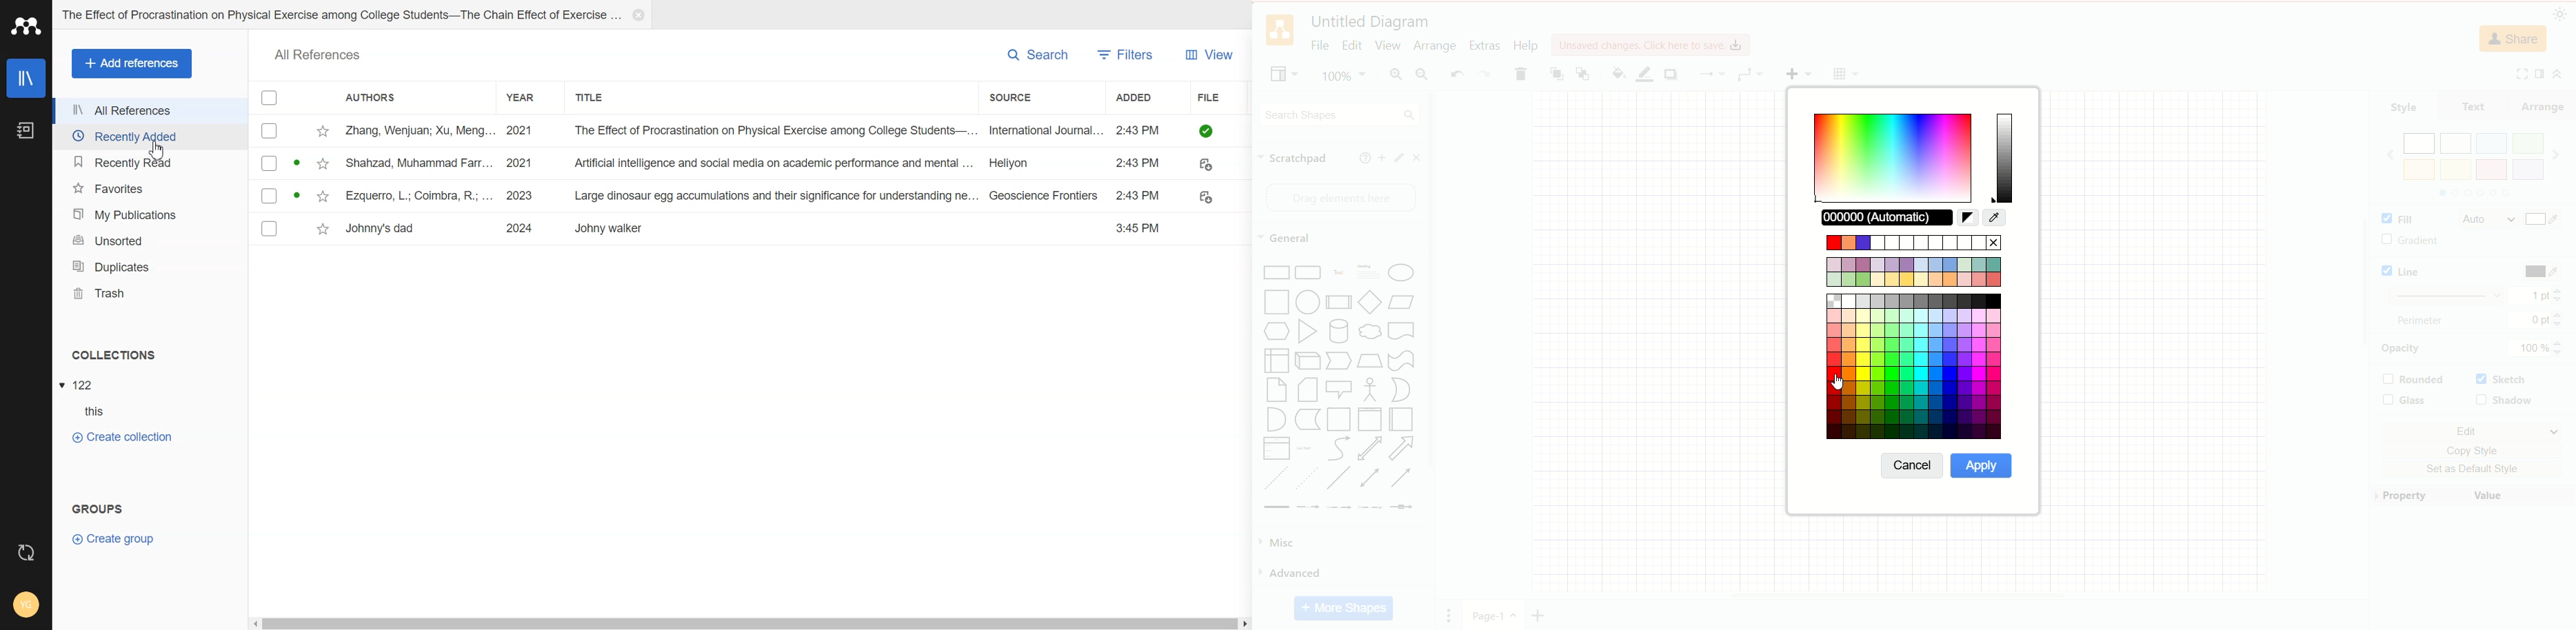  What do you see at coordinates (528, 98) in the screenshot?
I see `Year` at bounding box center [528, 98].